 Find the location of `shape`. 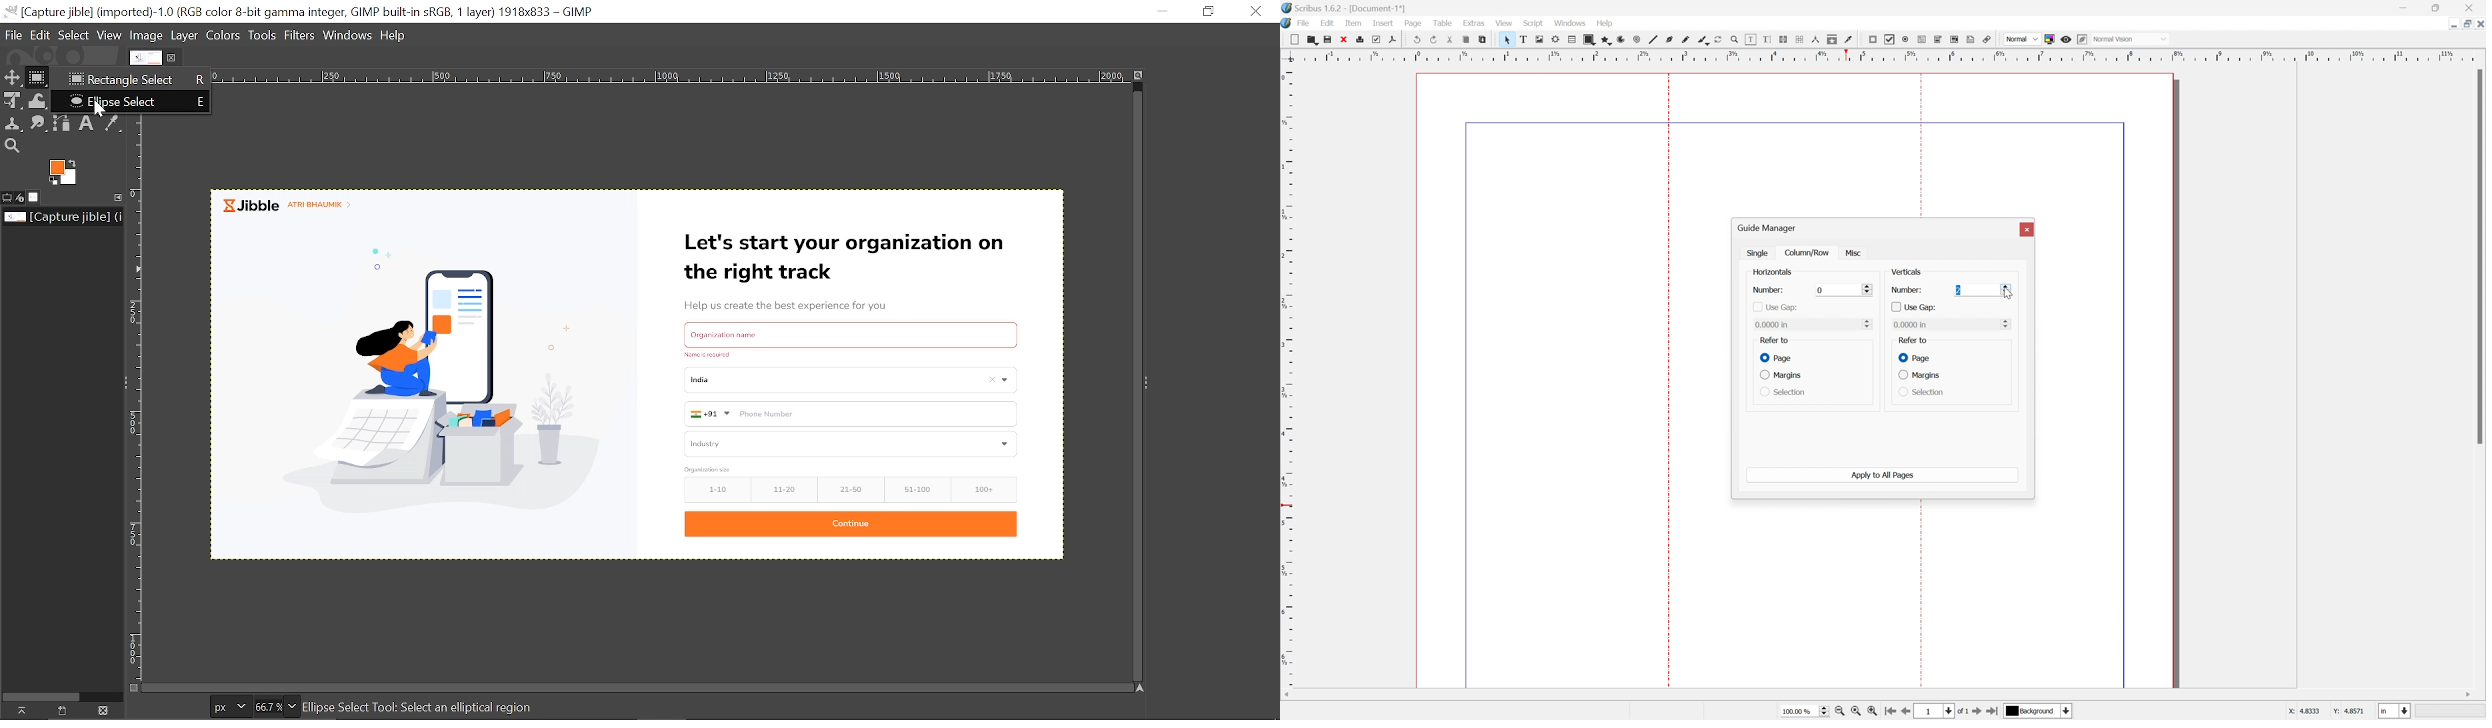

shape is located at coordinates (1590, 40).